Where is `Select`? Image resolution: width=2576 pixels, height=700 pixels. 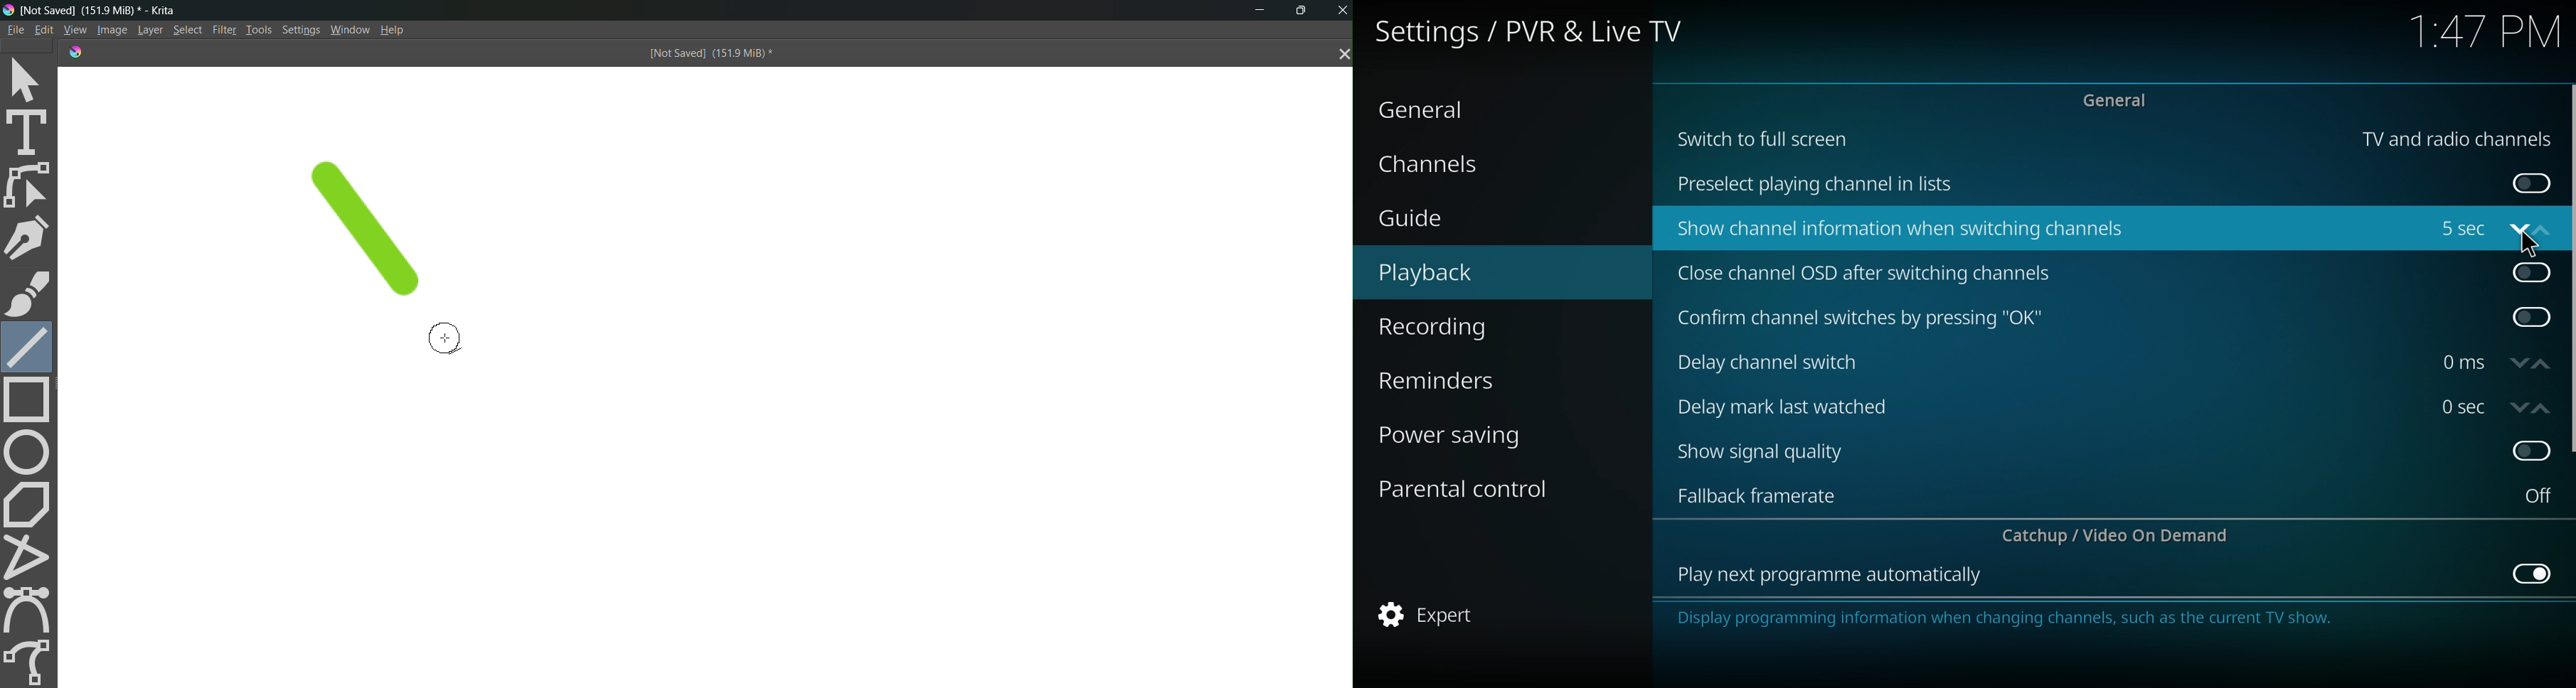 Select is located at coordinates (188, 31).